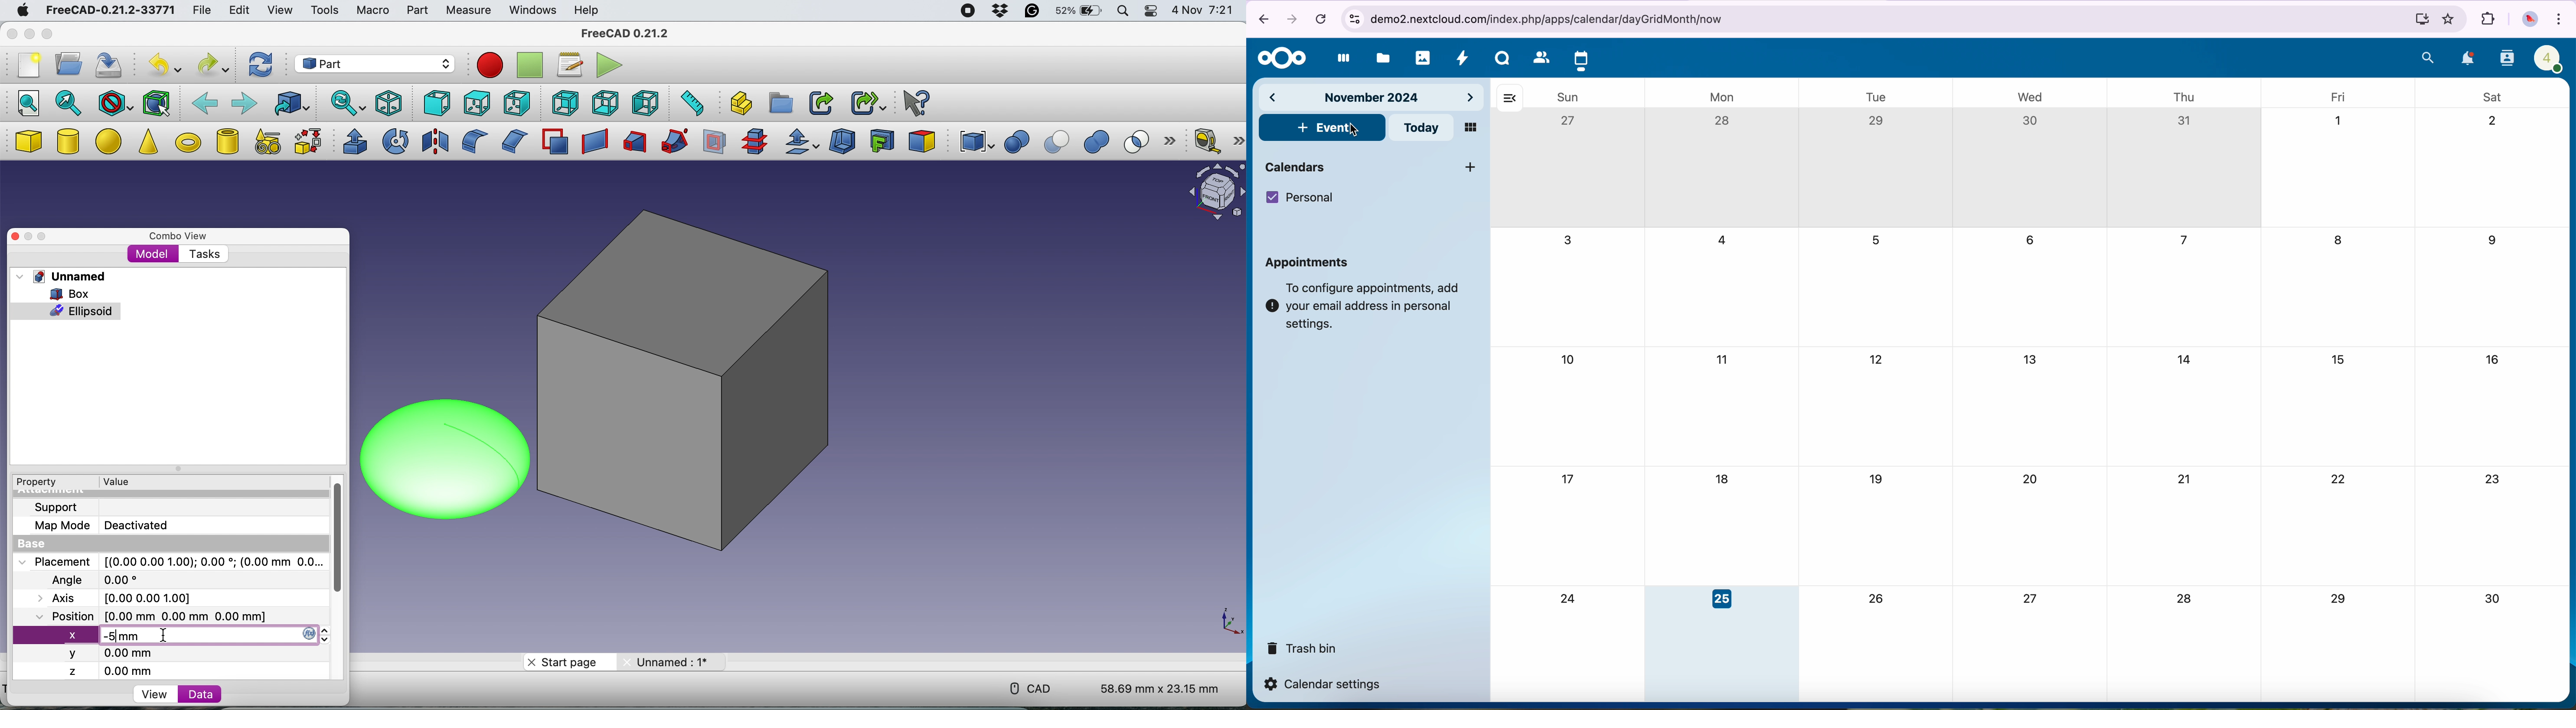  Describe the element at coordinates (513, 140) in the screenshot. I see `chamfer` at that location.